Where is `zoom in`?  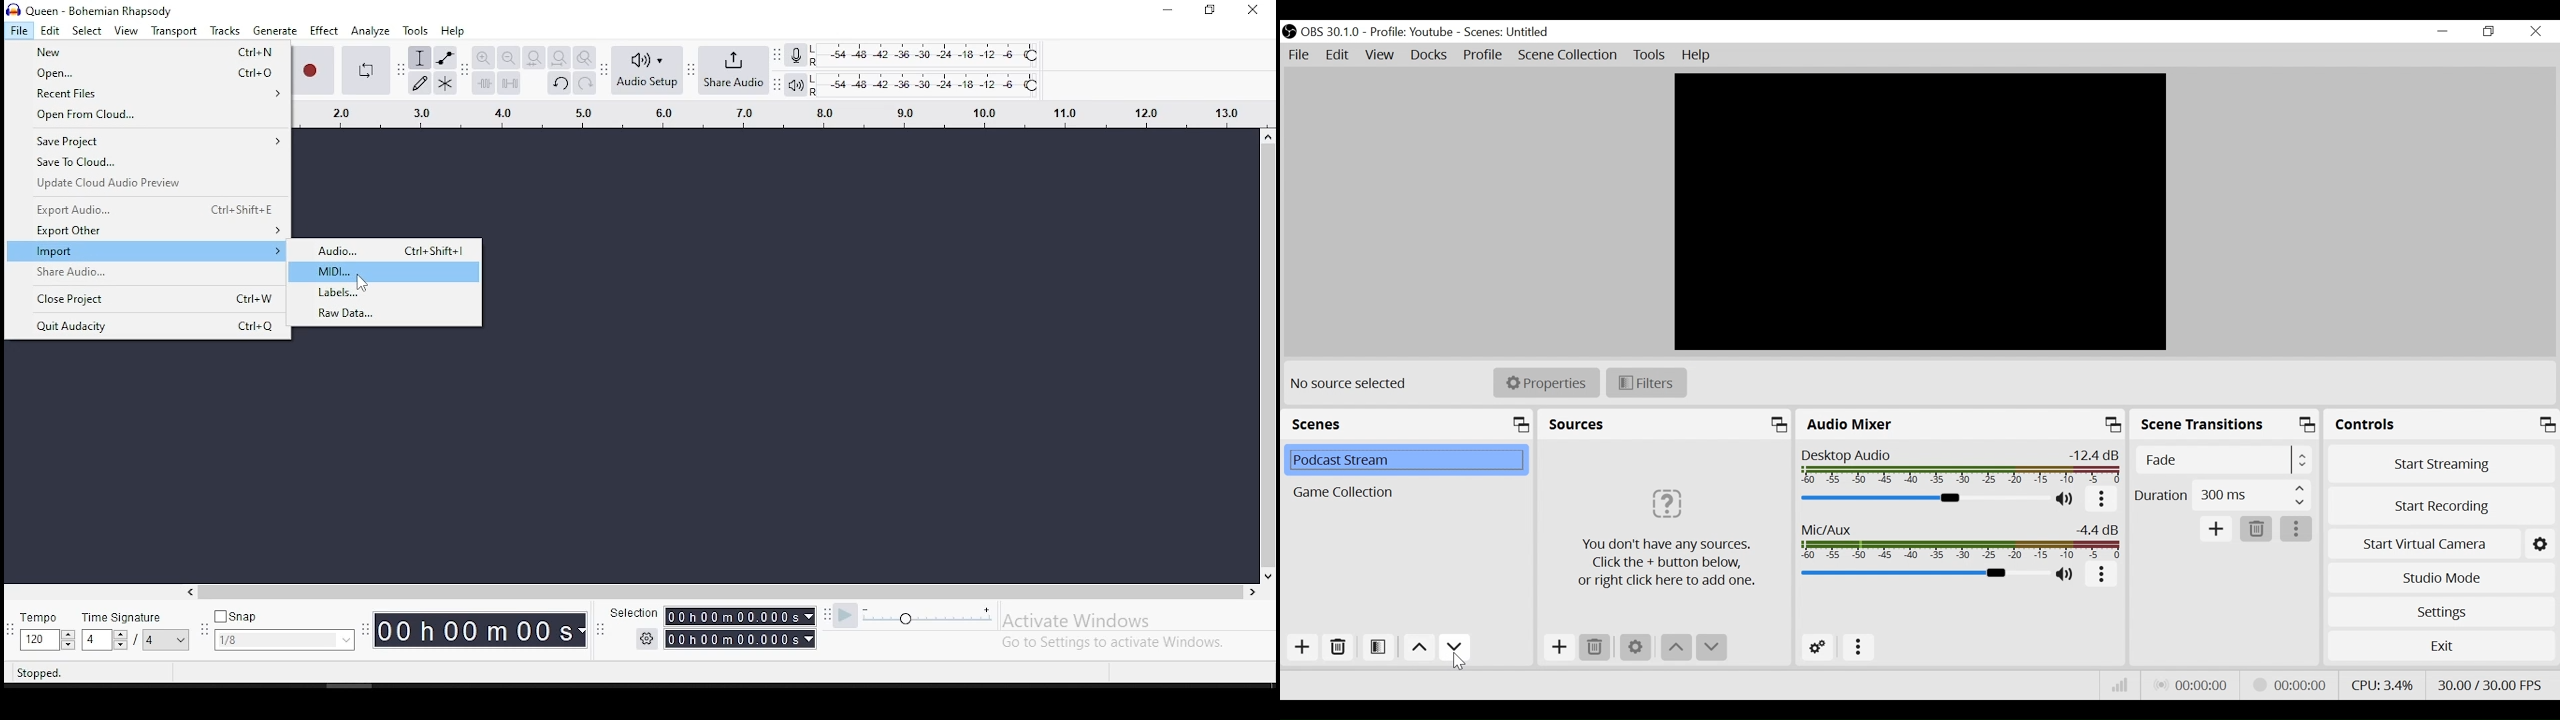 zoom in is located at coordinates (485, 58).